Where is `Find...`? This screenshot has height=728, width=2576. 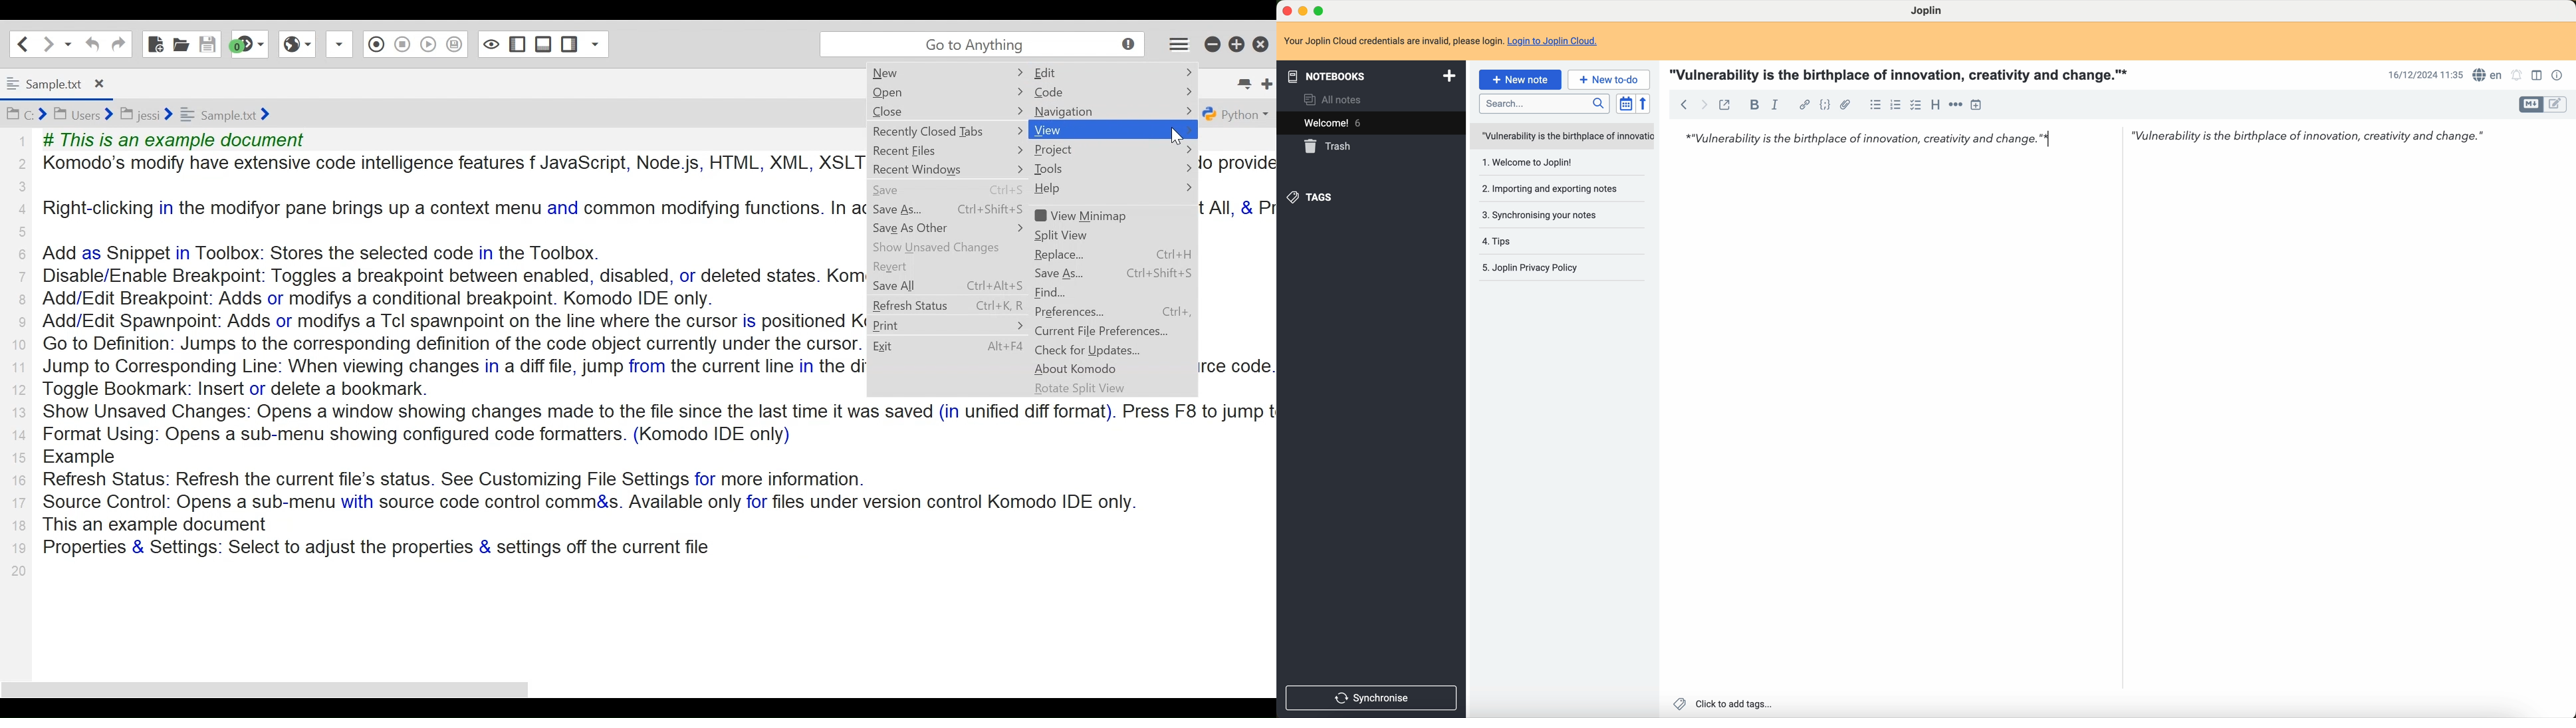
Find... is located at coordinates (1070, 293).